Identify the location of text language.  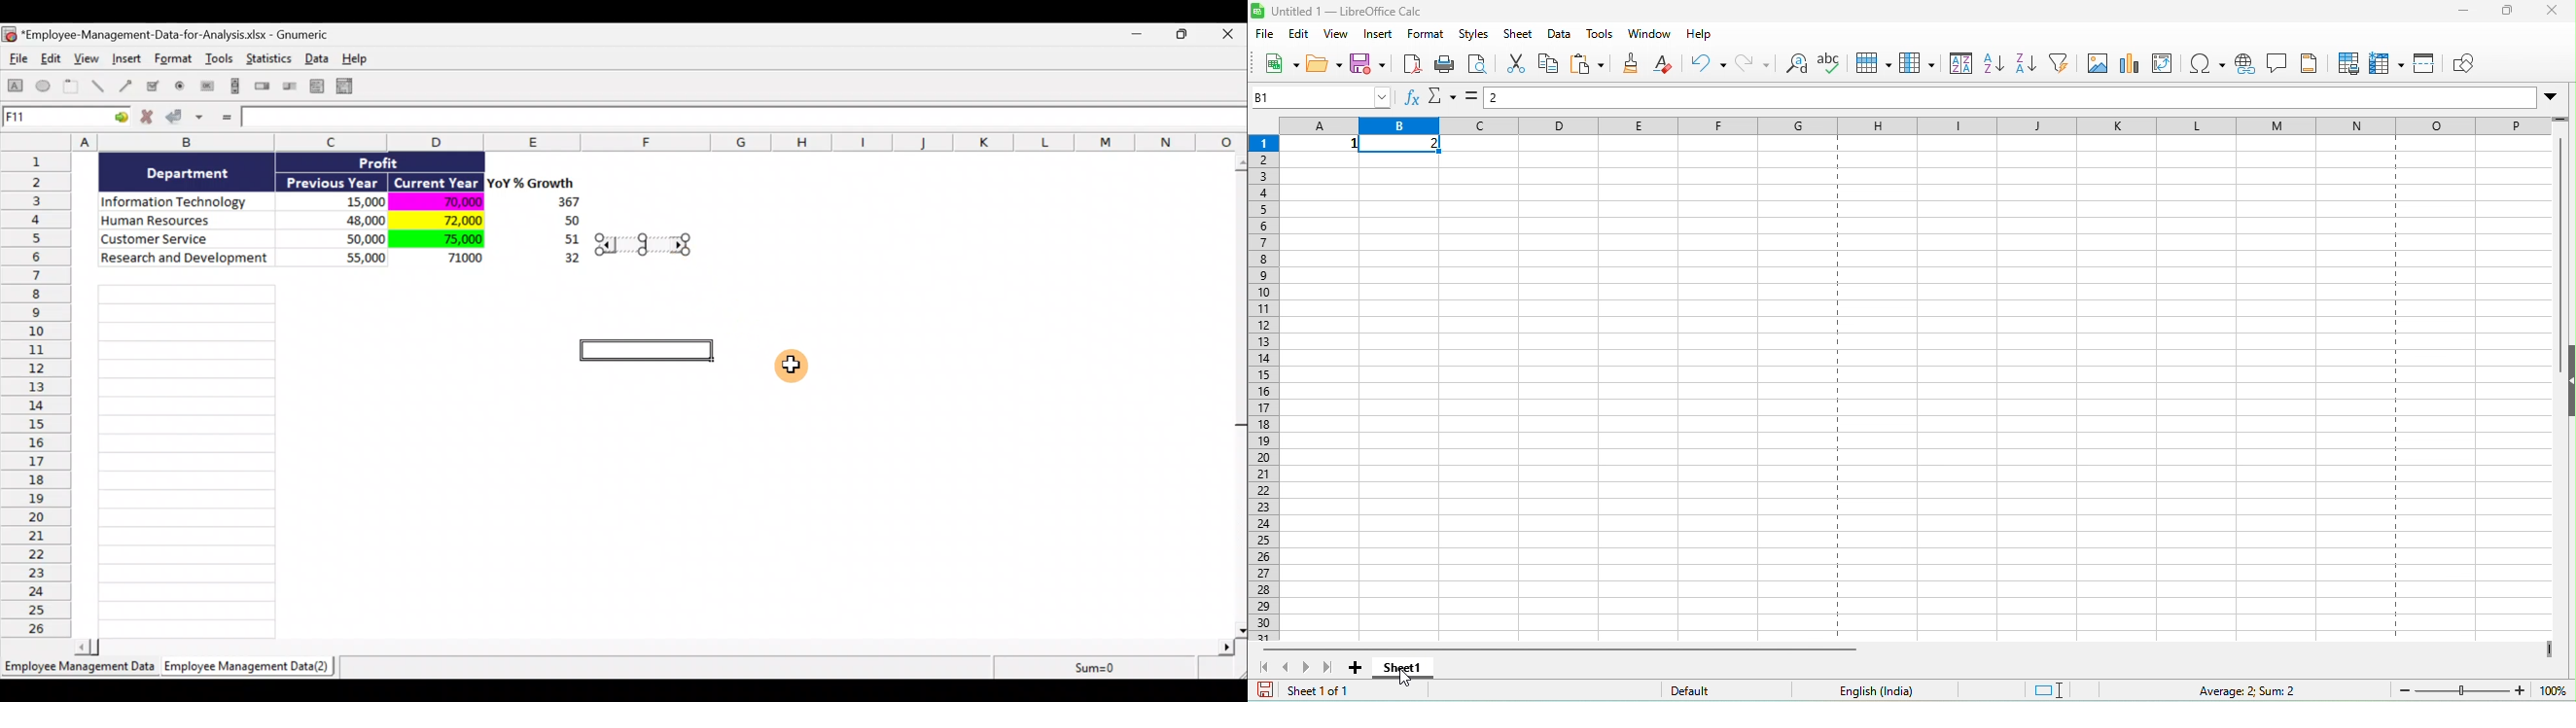
(1912, 691).